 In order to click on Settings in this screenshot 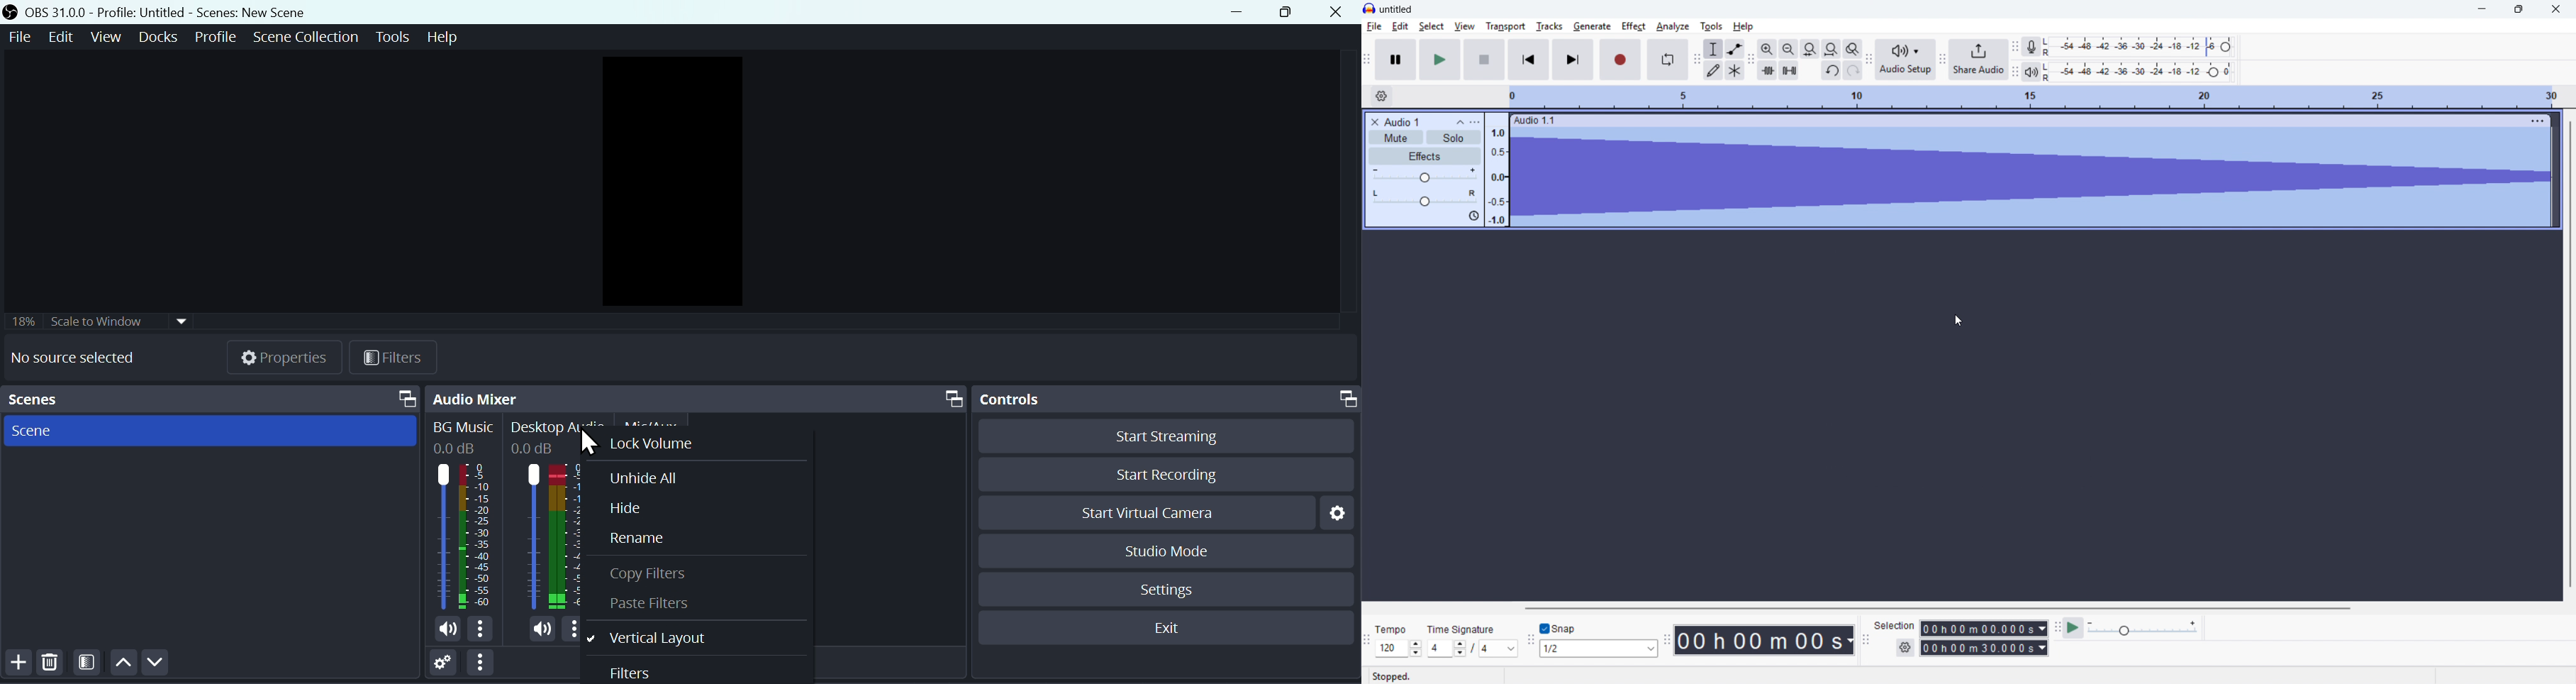, I will do `click(1334, 513)`.